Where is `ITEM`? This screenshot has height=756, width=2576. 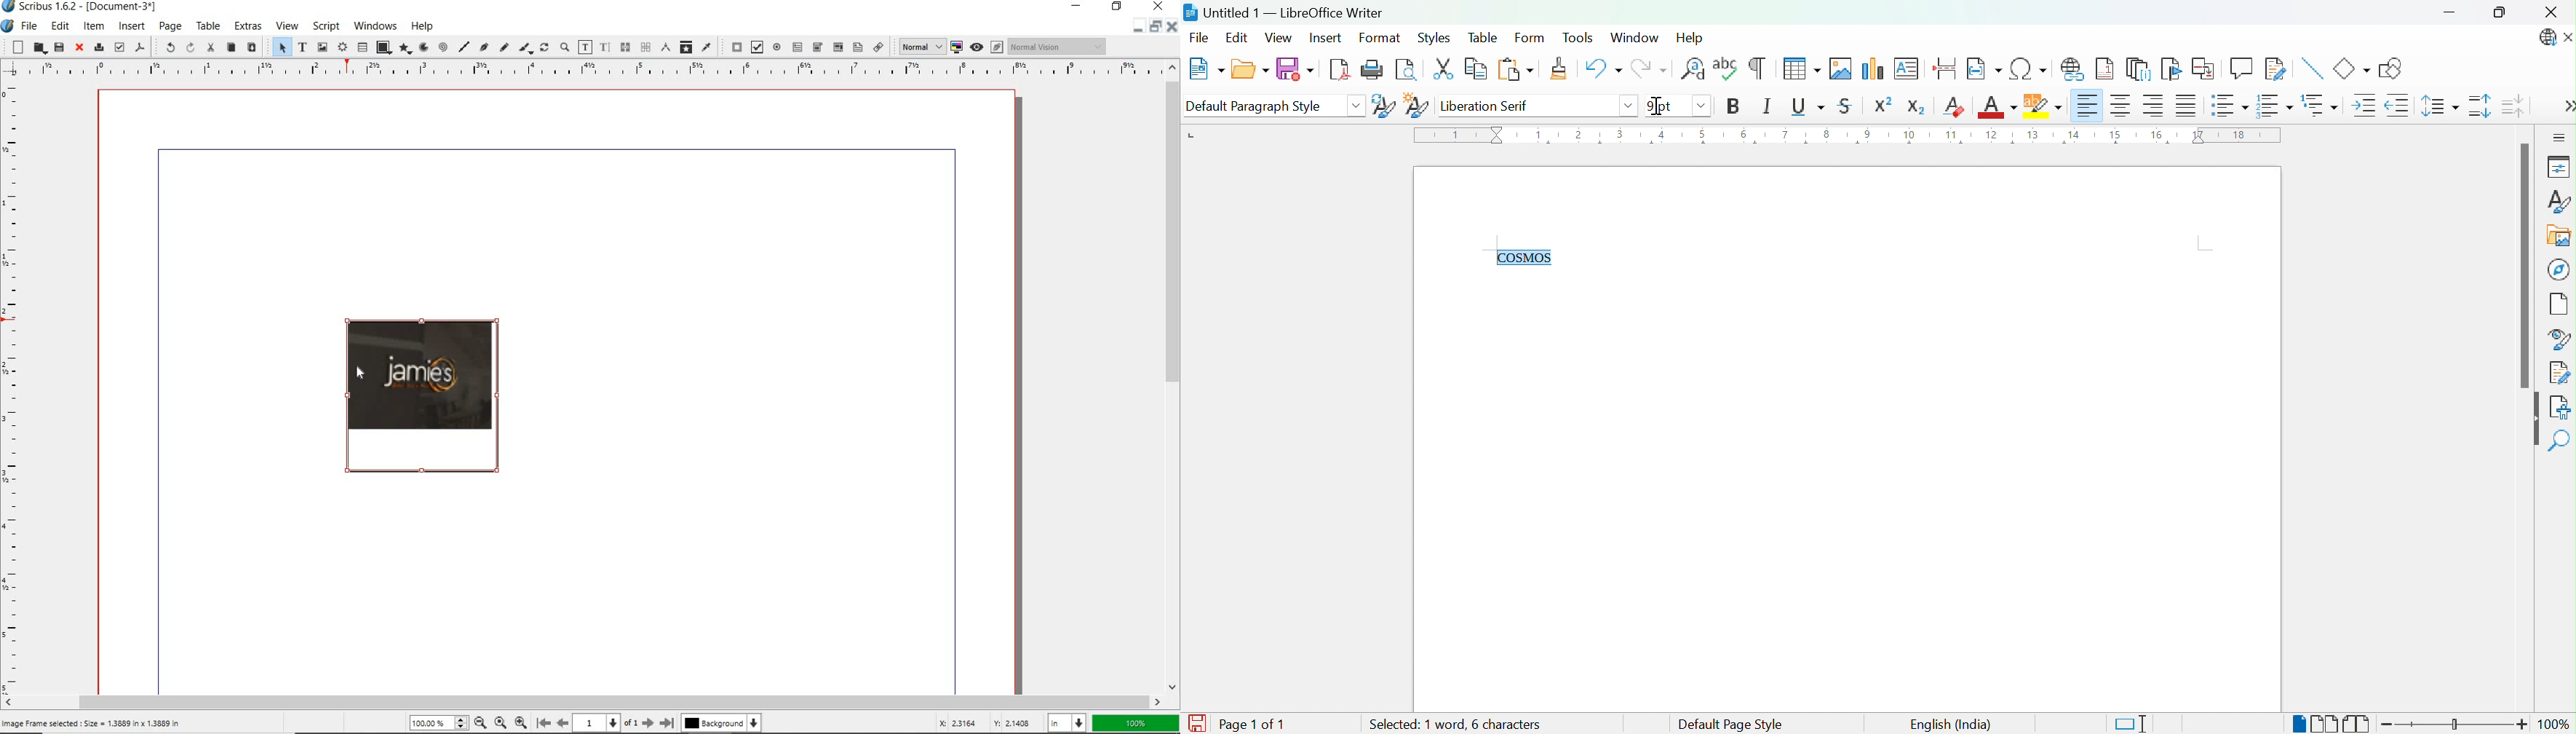
ITEM is located at coordinates (93, 25).